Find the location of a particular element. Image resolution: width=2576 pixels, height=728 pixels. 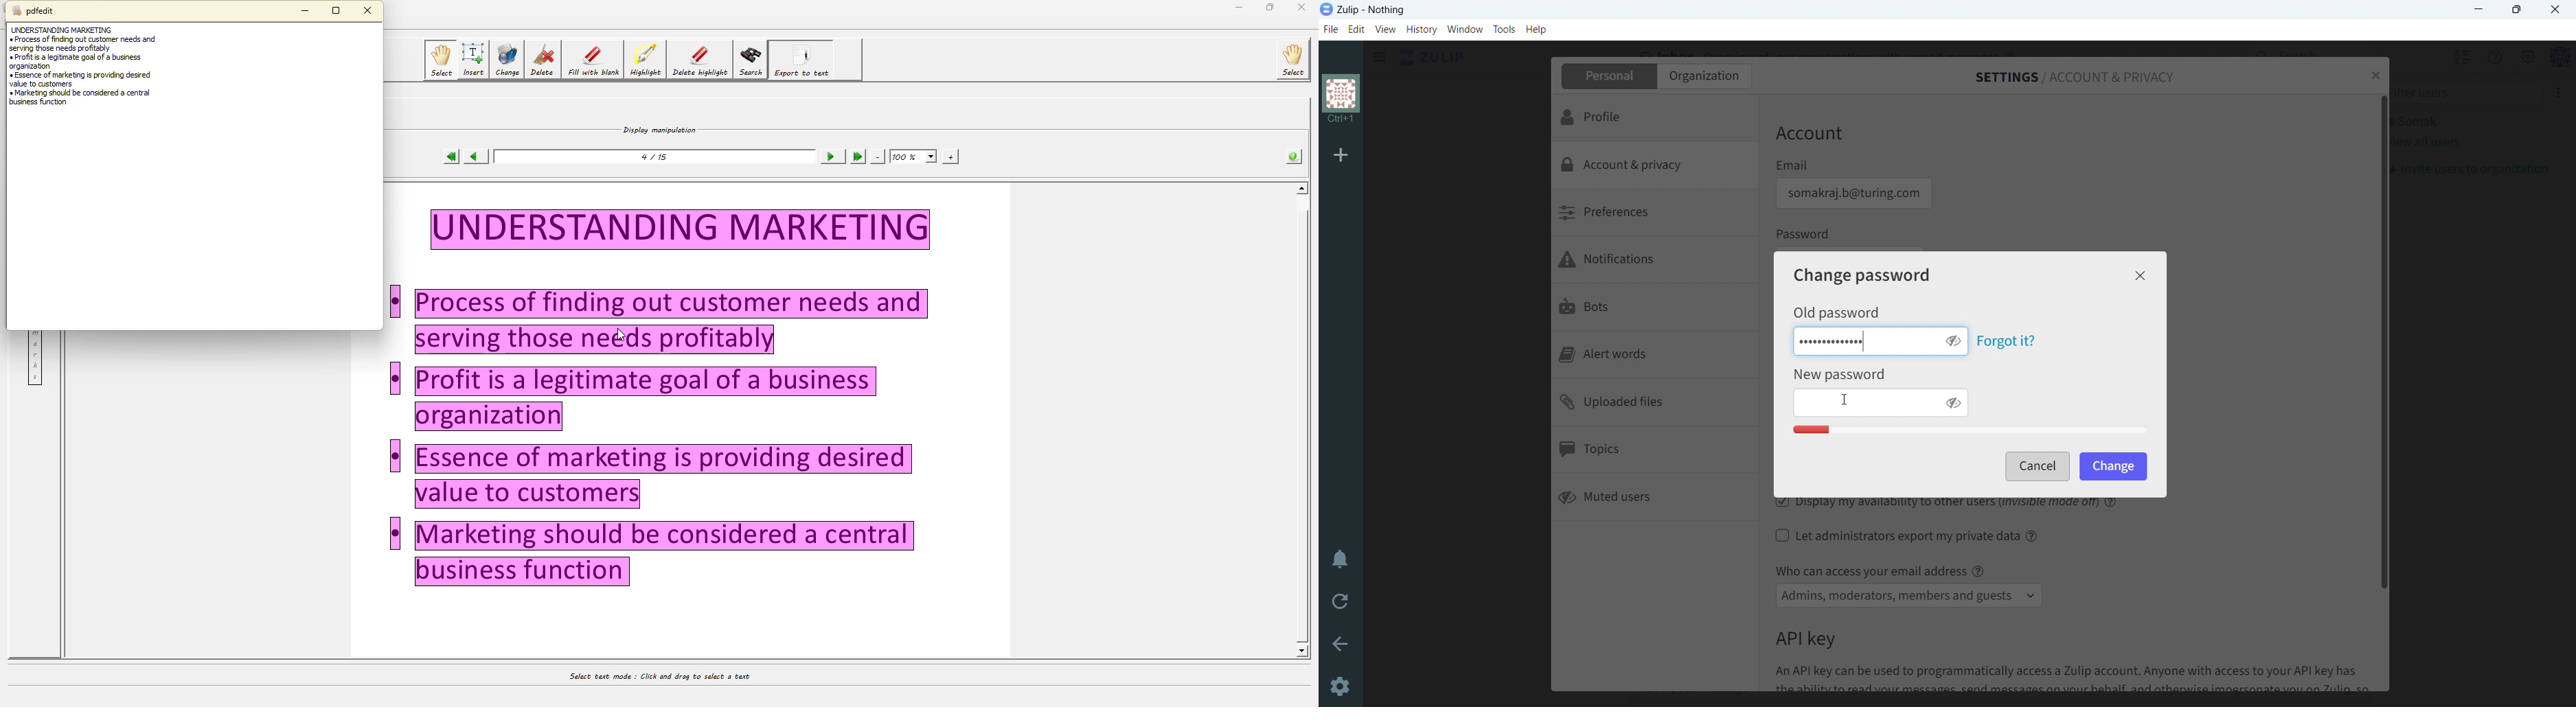

maximize is located at coordinates (2516, 10).